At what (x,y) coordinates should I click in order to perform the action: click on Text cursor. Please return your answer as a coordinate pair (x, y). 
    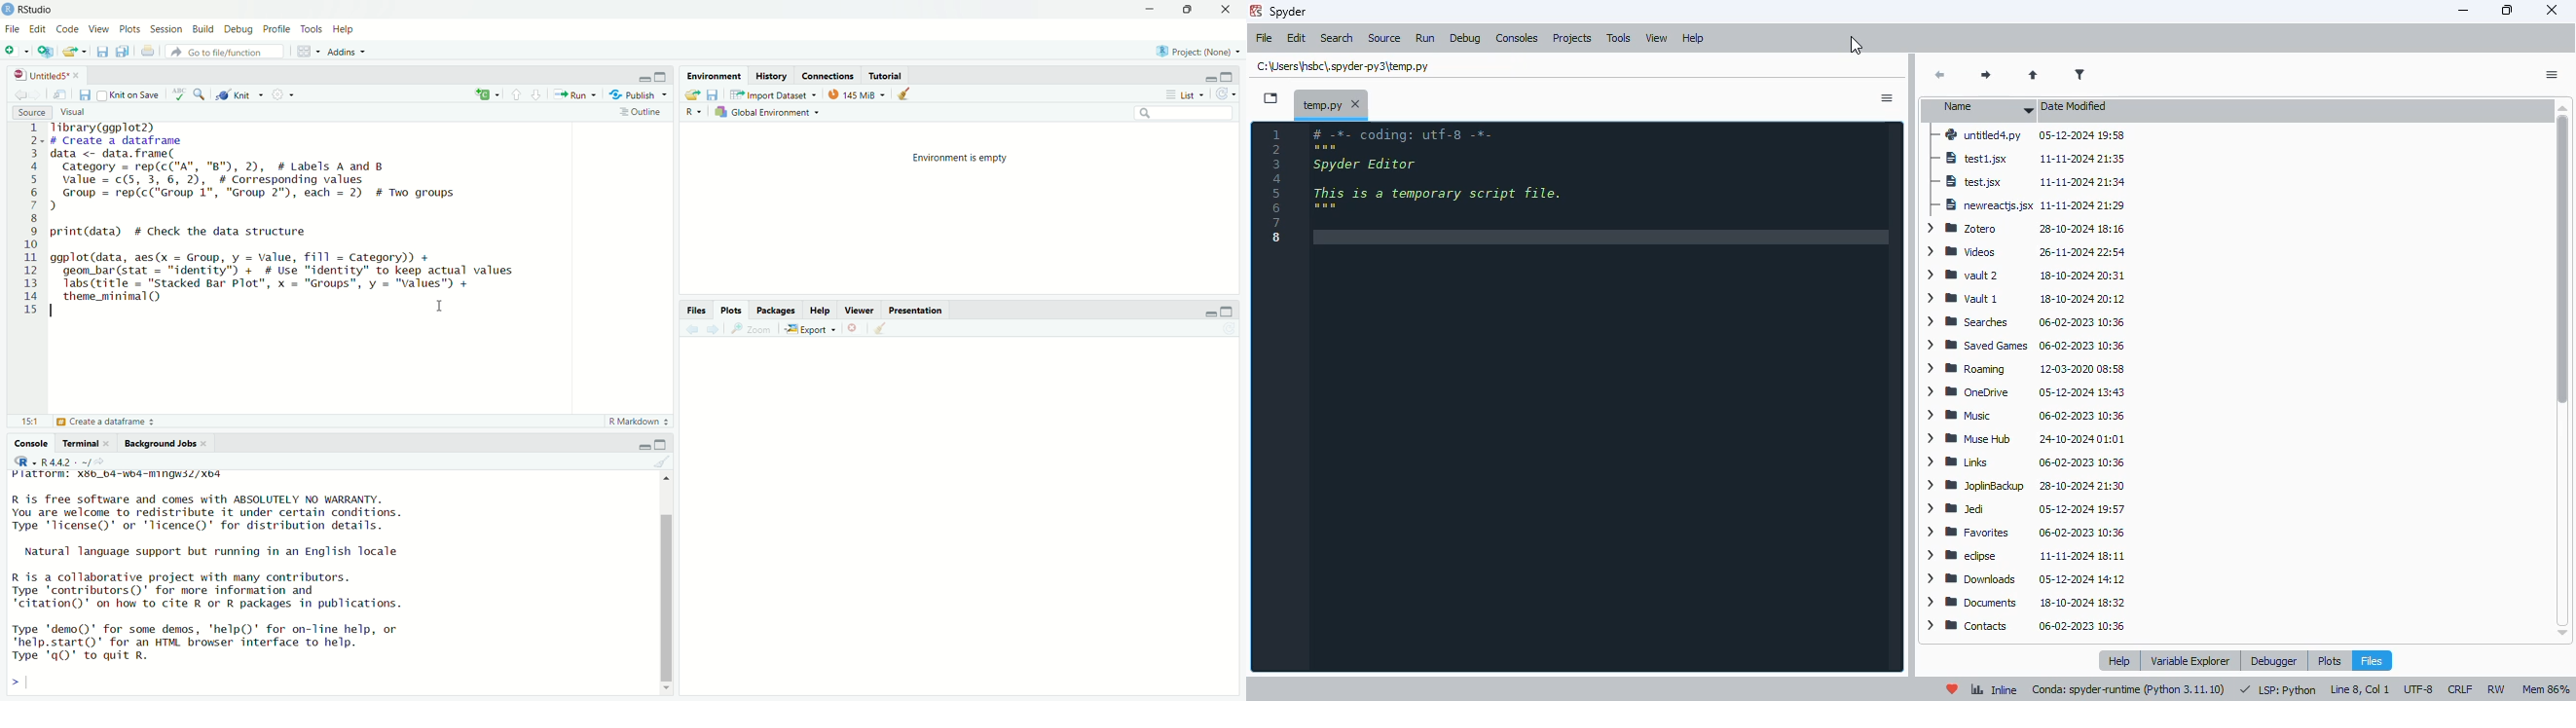
    Looking at the image, I should click on (439, 308).